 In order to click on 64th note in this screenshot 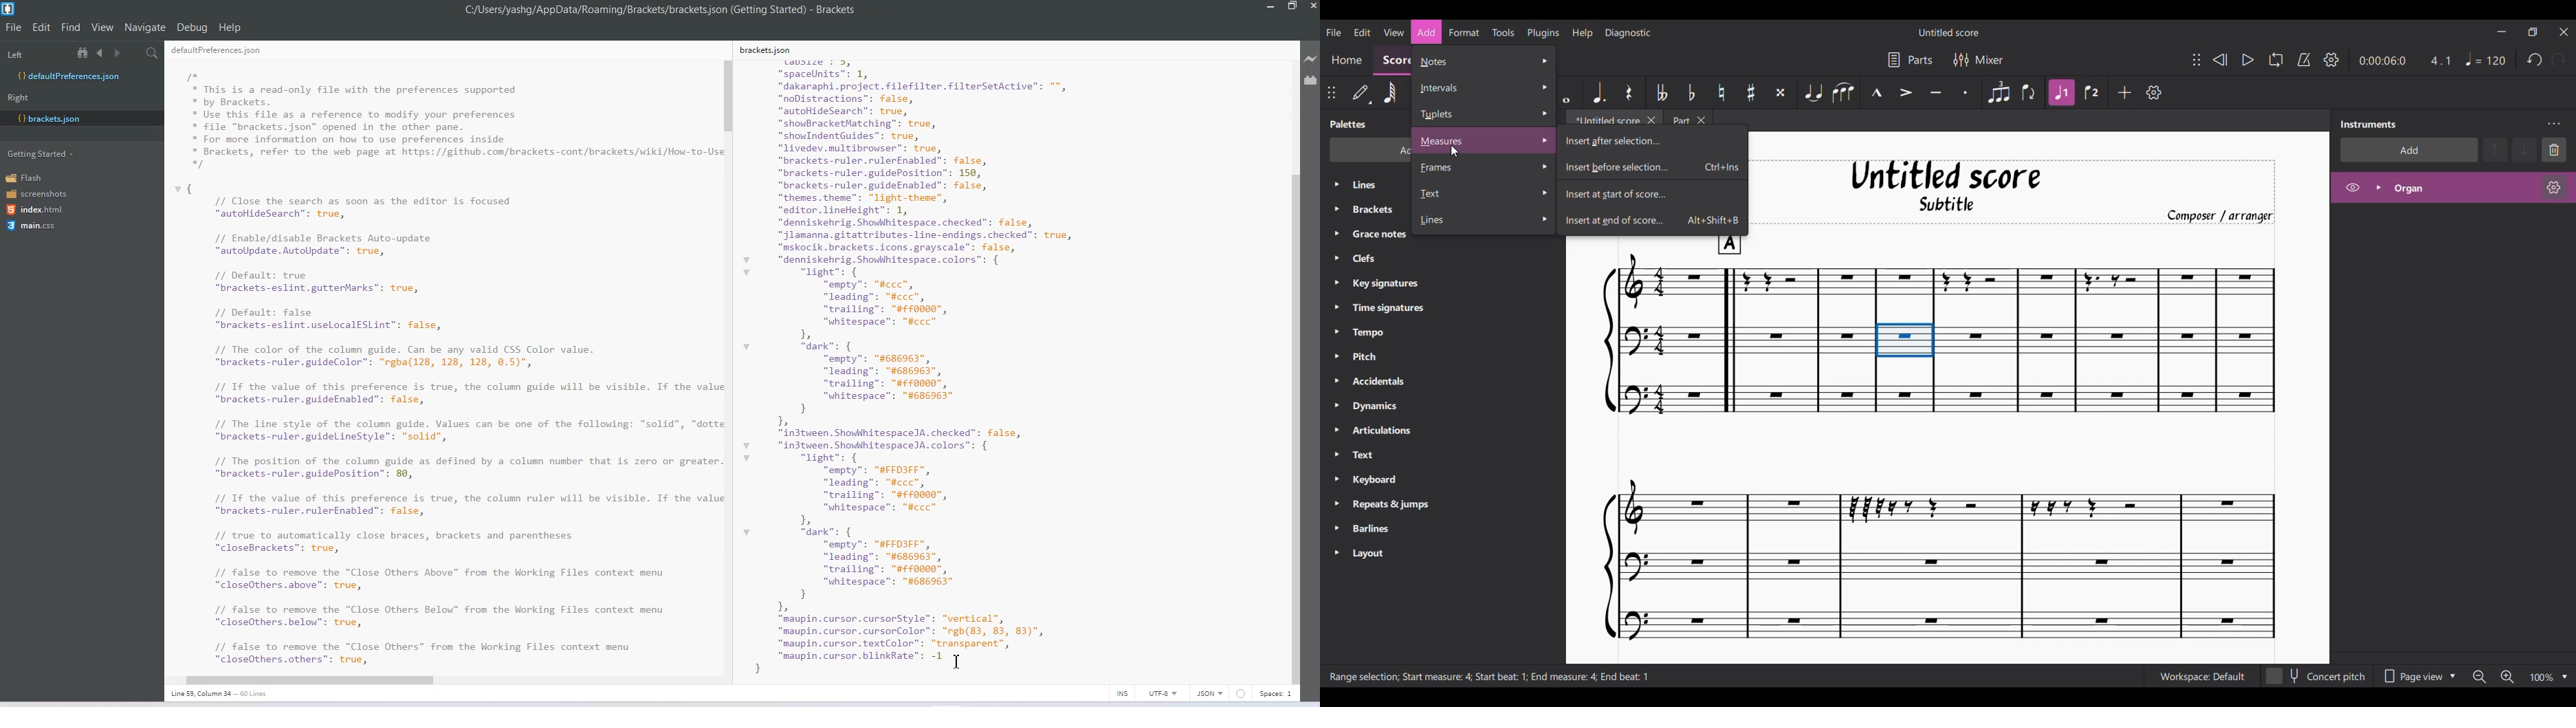, I will do `click(1390, 93)`.